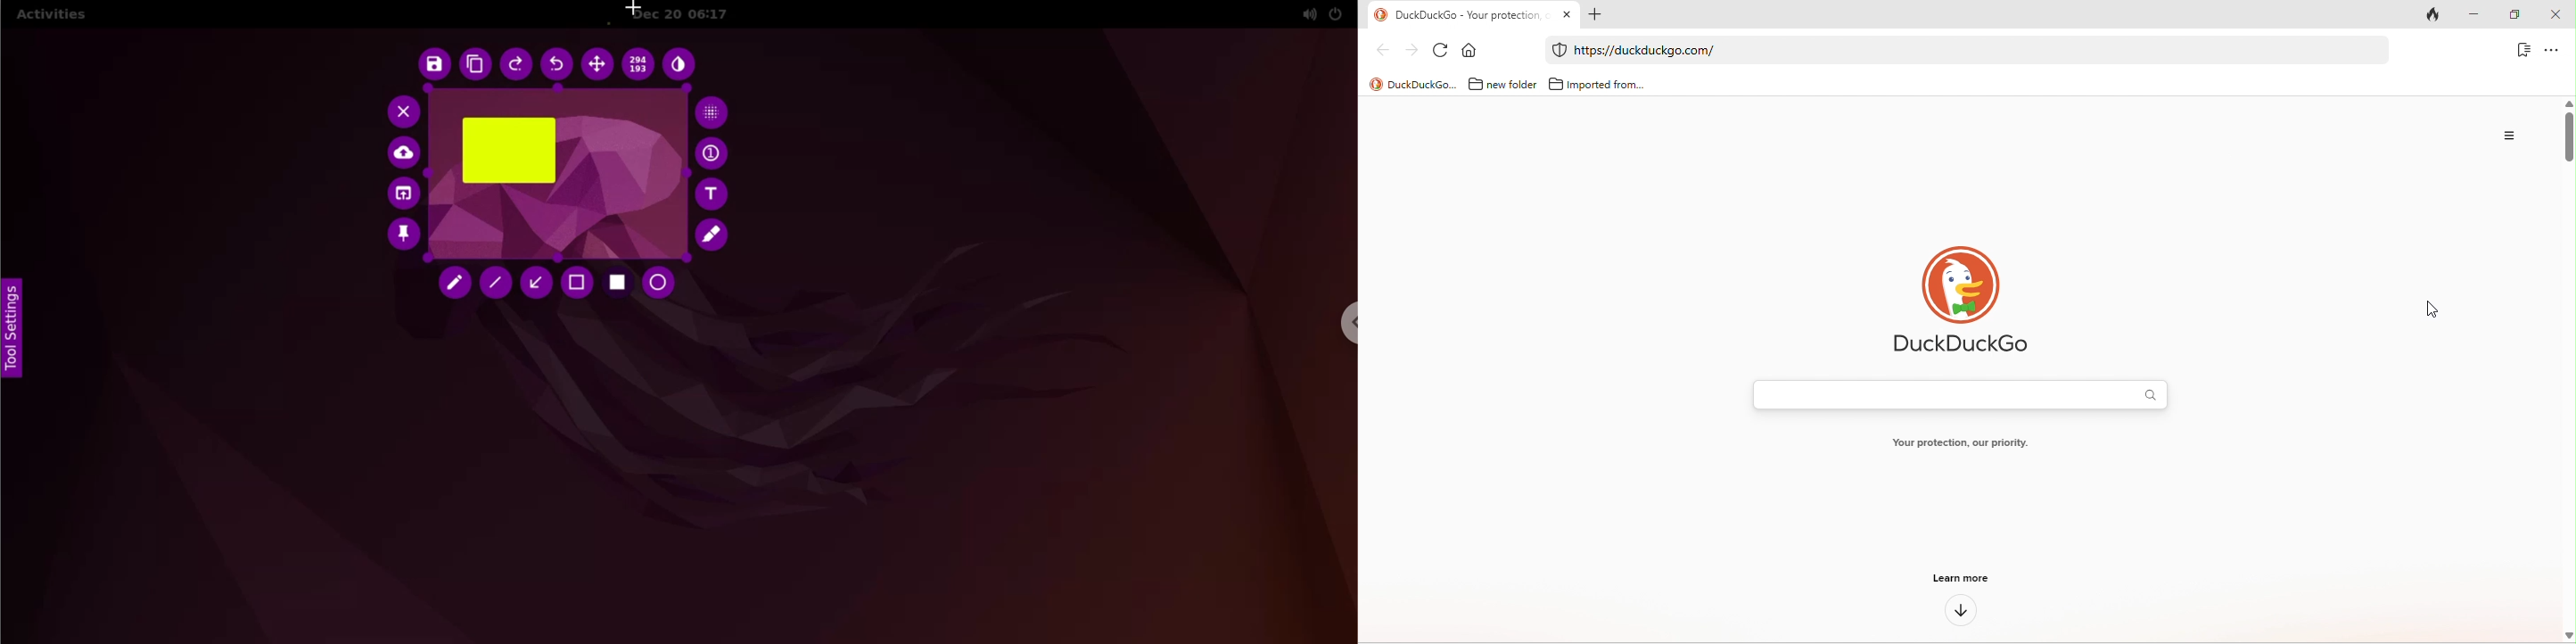 The width and height of the screenshot is (2576, 644). Describe the element at coordinates (2506, 138) in the screenshot. I see `option` at that location.